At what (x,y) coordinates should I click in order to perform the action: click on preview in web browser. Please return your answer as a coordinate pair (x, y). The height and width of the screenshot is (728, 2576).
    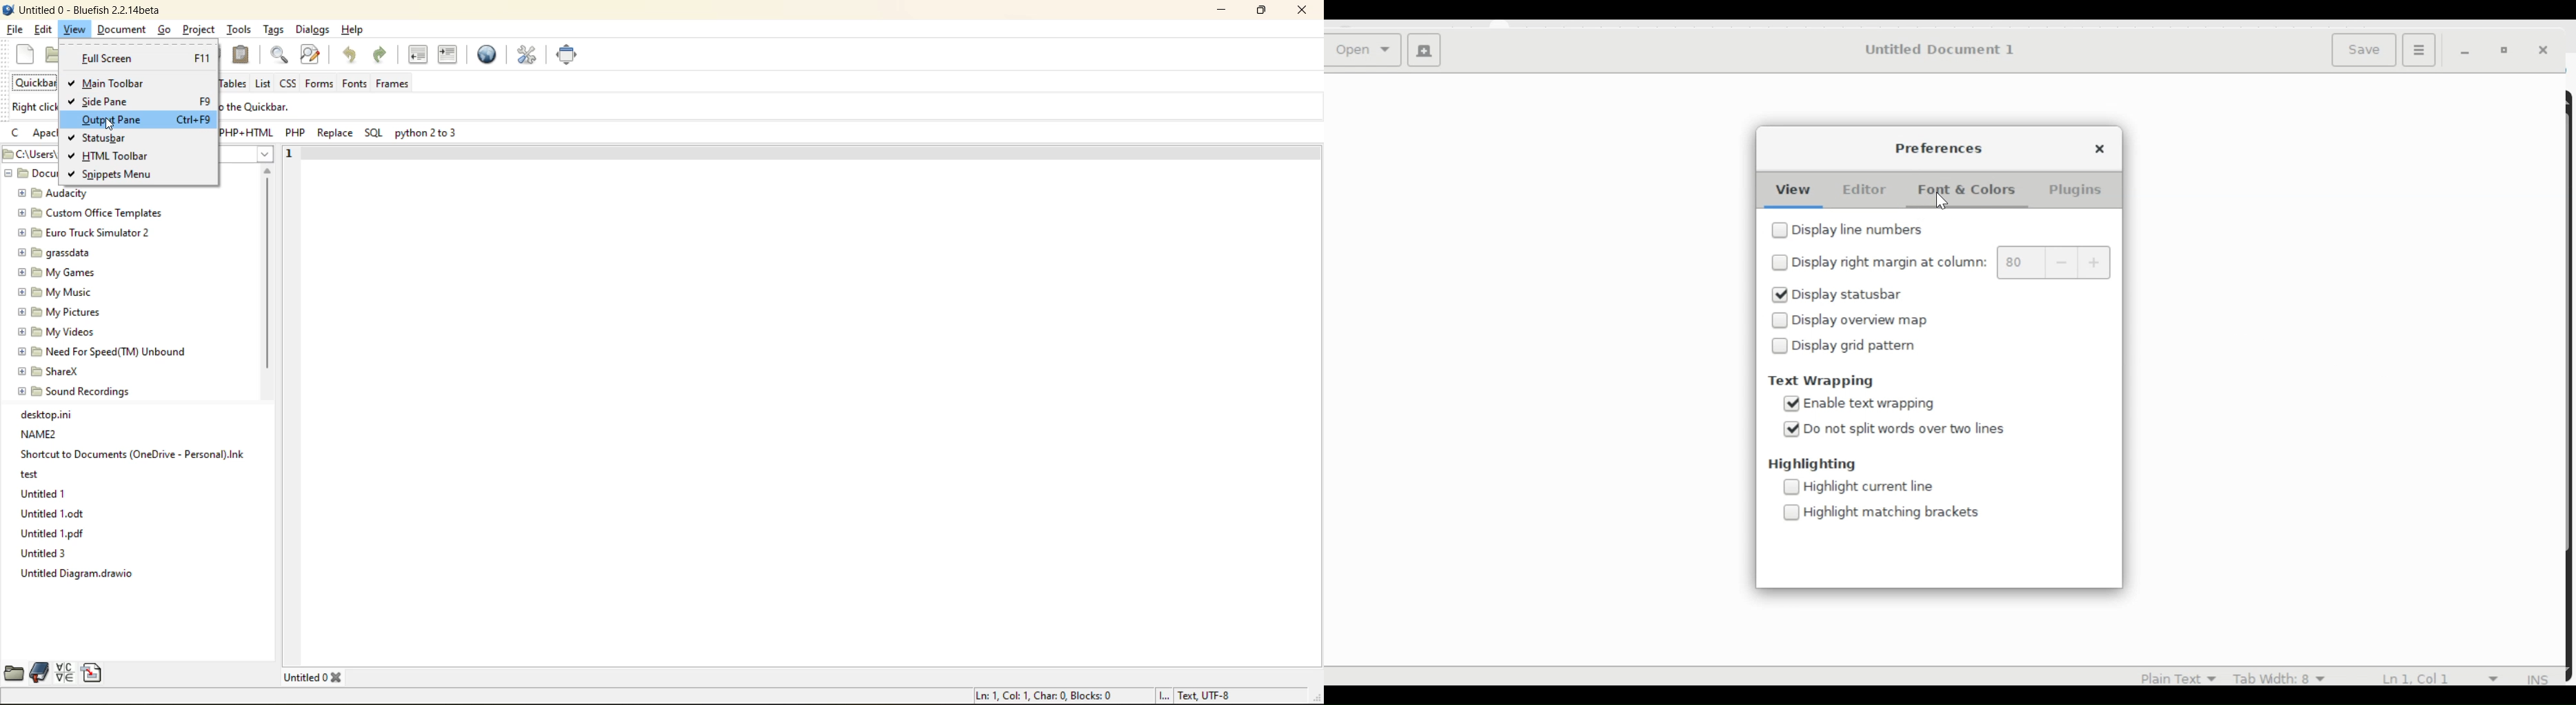
    Looking at the image, I should click on (489, 55).